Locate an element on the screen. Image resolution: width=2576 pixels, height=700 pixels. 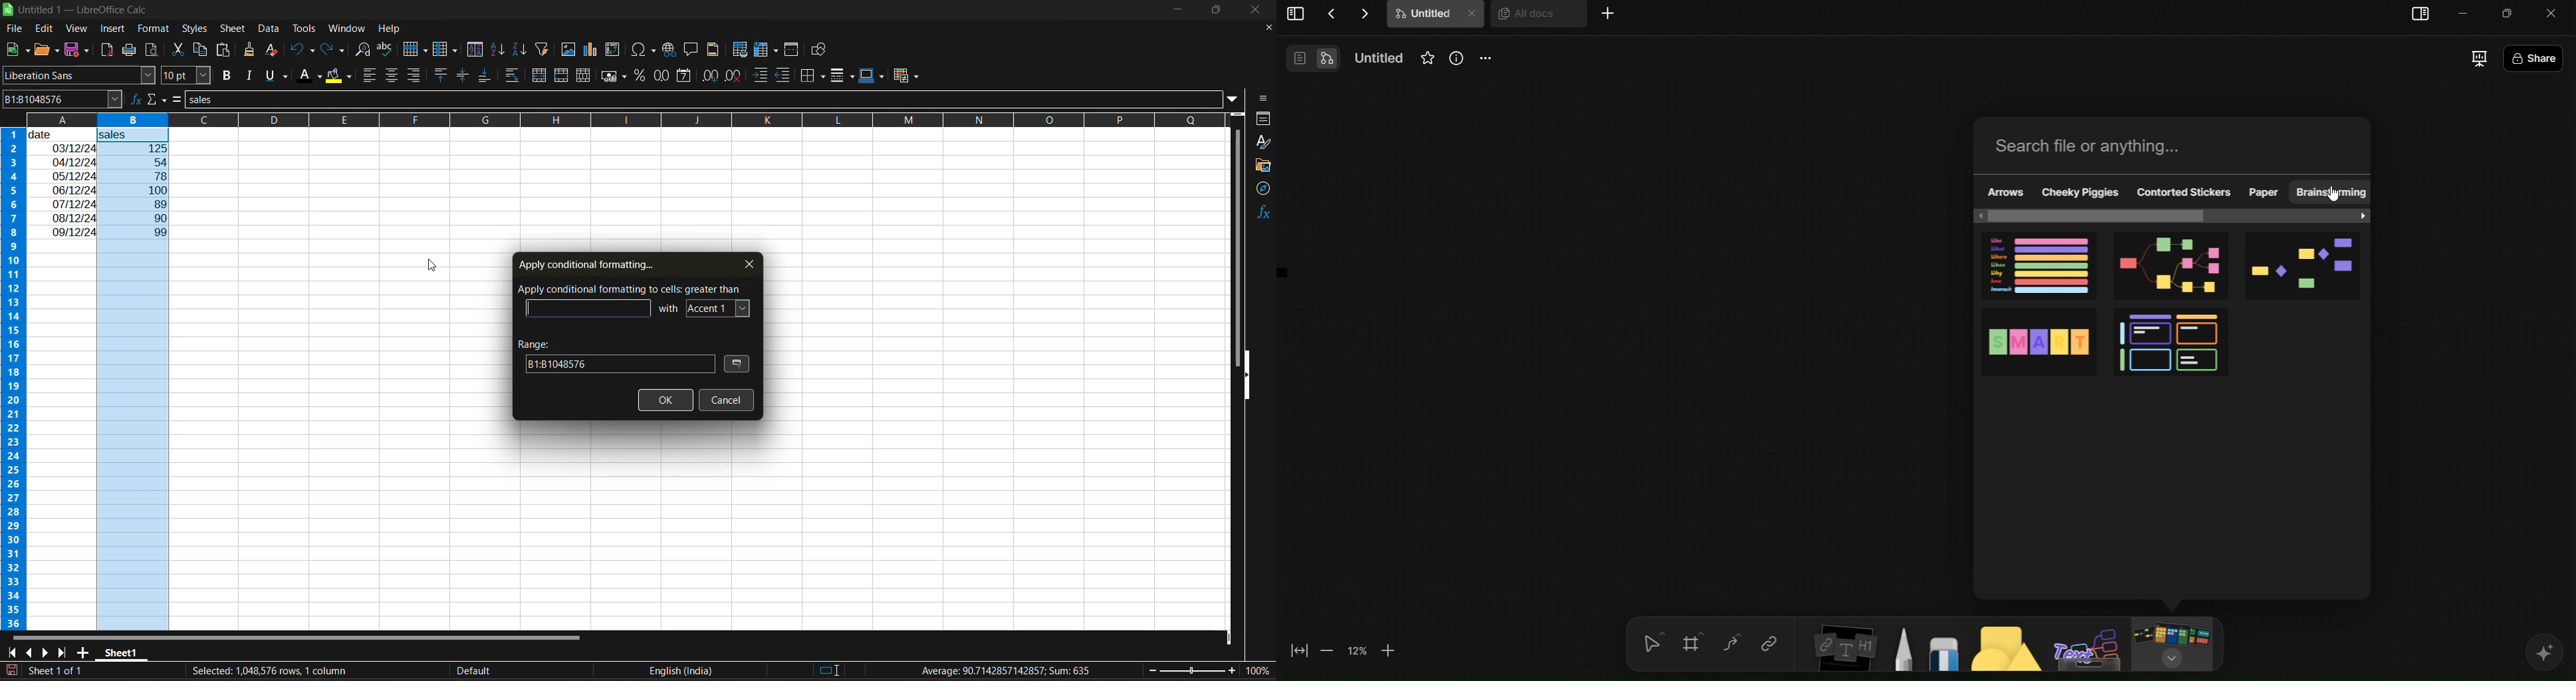
hide sidebar settings is located at coordinates (1265, 99).